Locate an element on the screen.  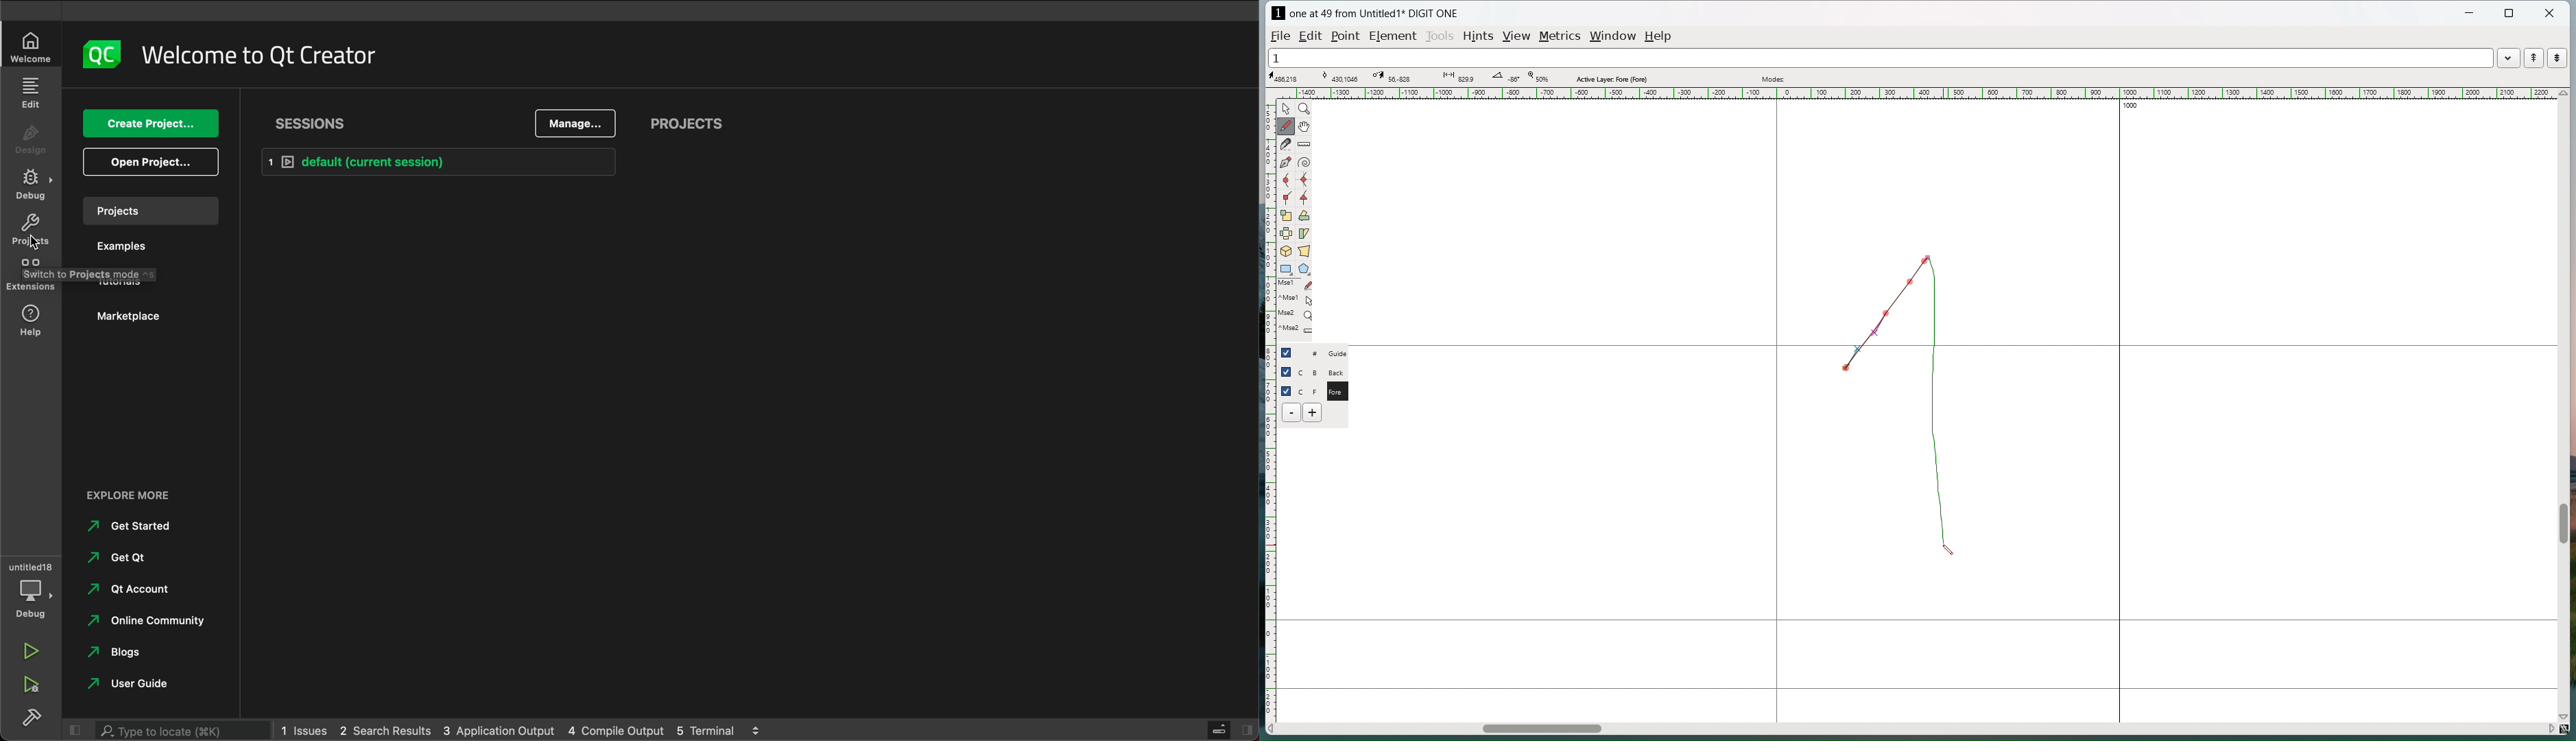
cursor coordinate is located at coordinates (1287, 77).